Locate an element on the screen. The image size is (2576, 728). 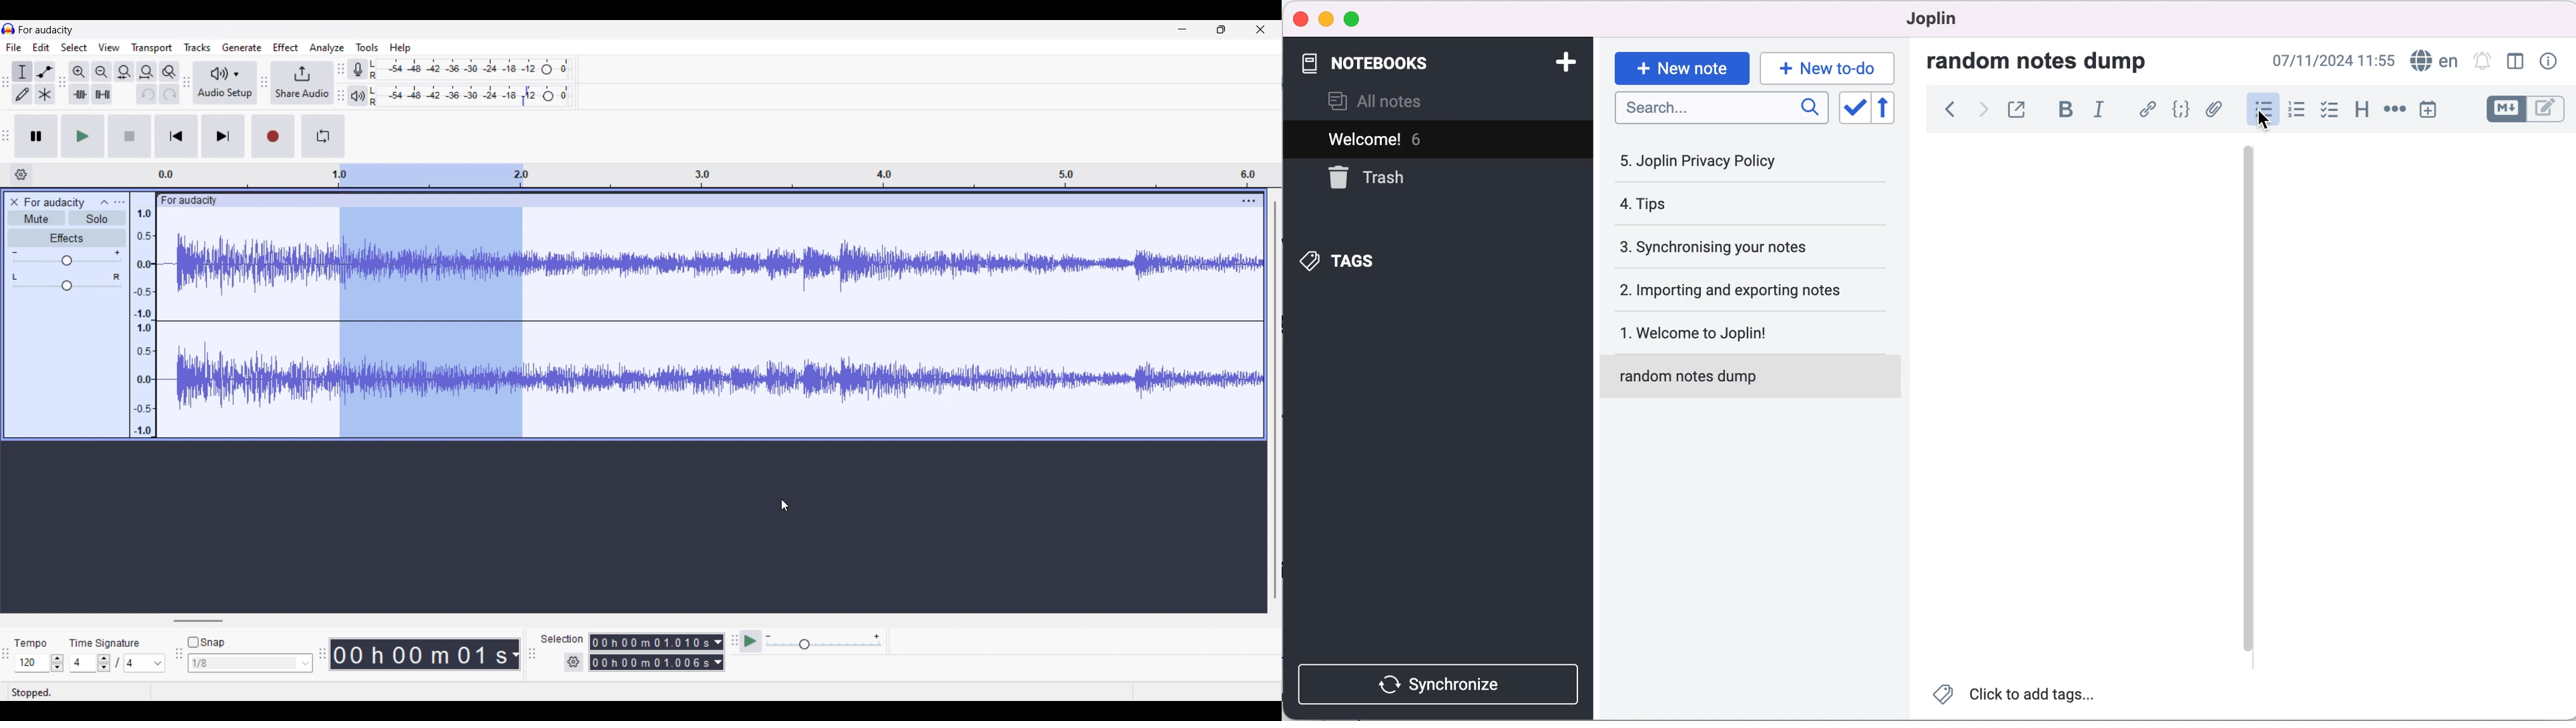
Track selection is located at coordinates (431, 300).